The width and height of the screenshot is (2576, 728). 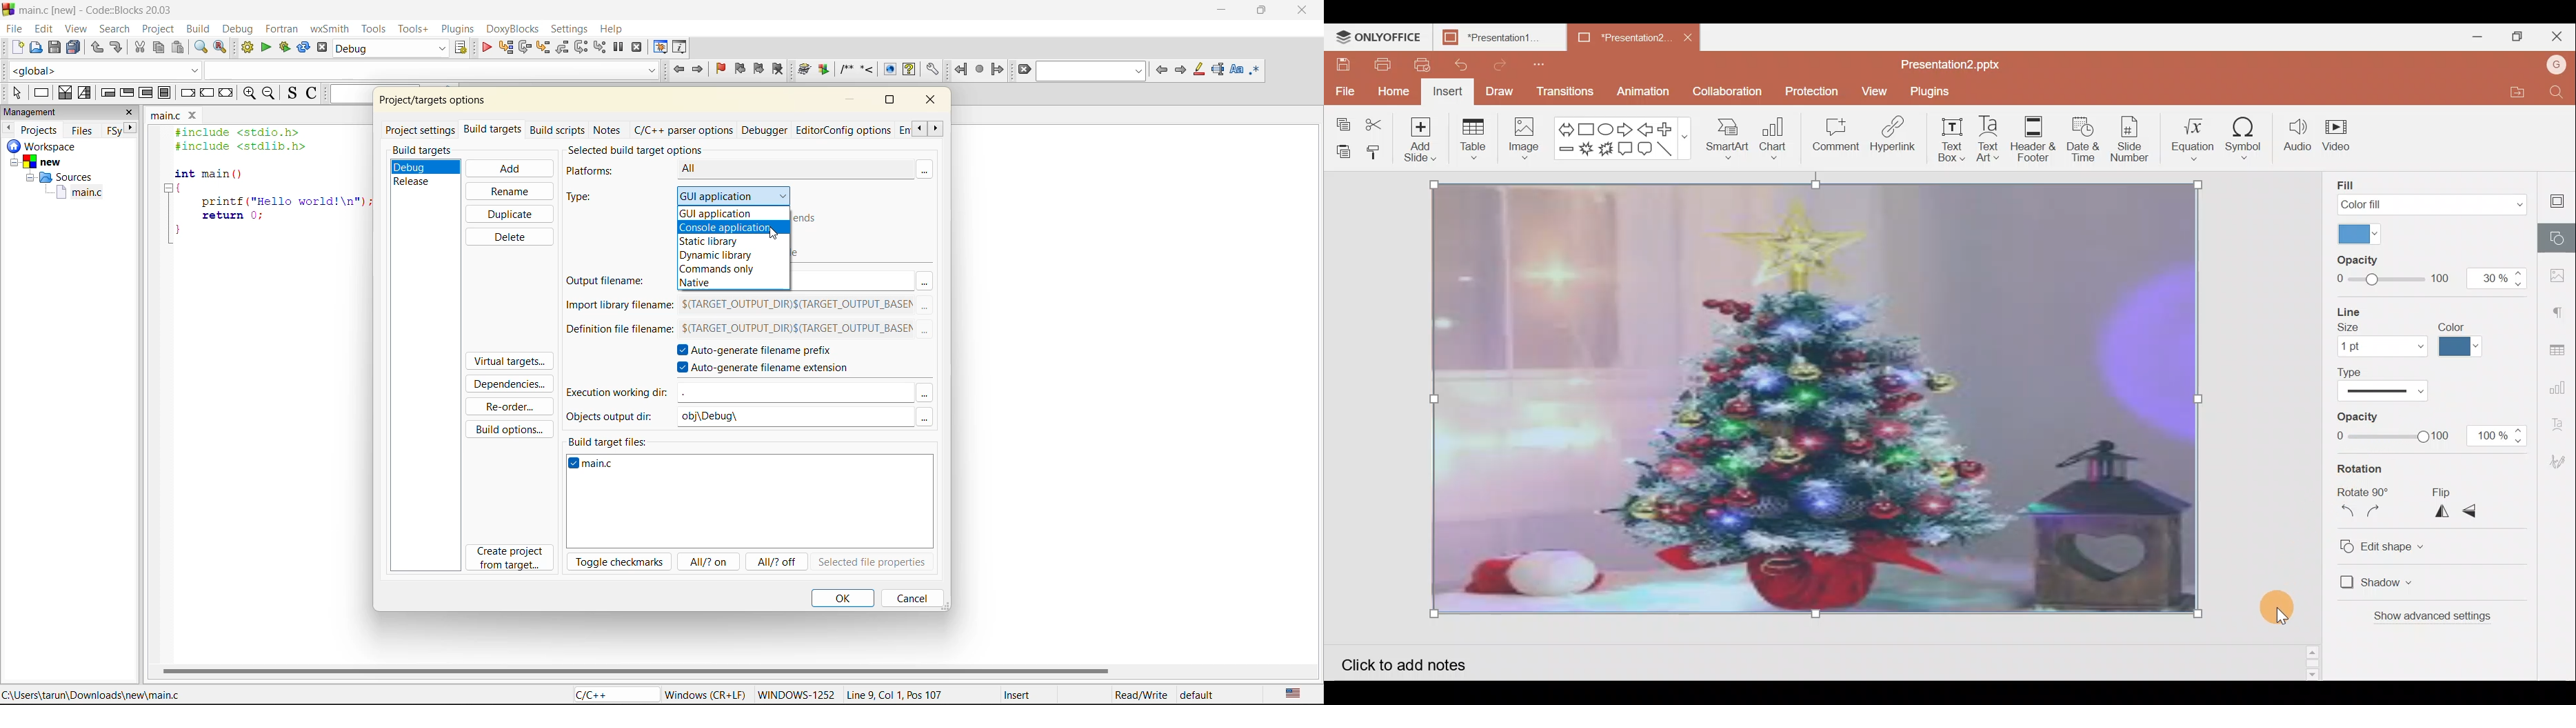 I want to click on paste, so click(x=180, y=48).